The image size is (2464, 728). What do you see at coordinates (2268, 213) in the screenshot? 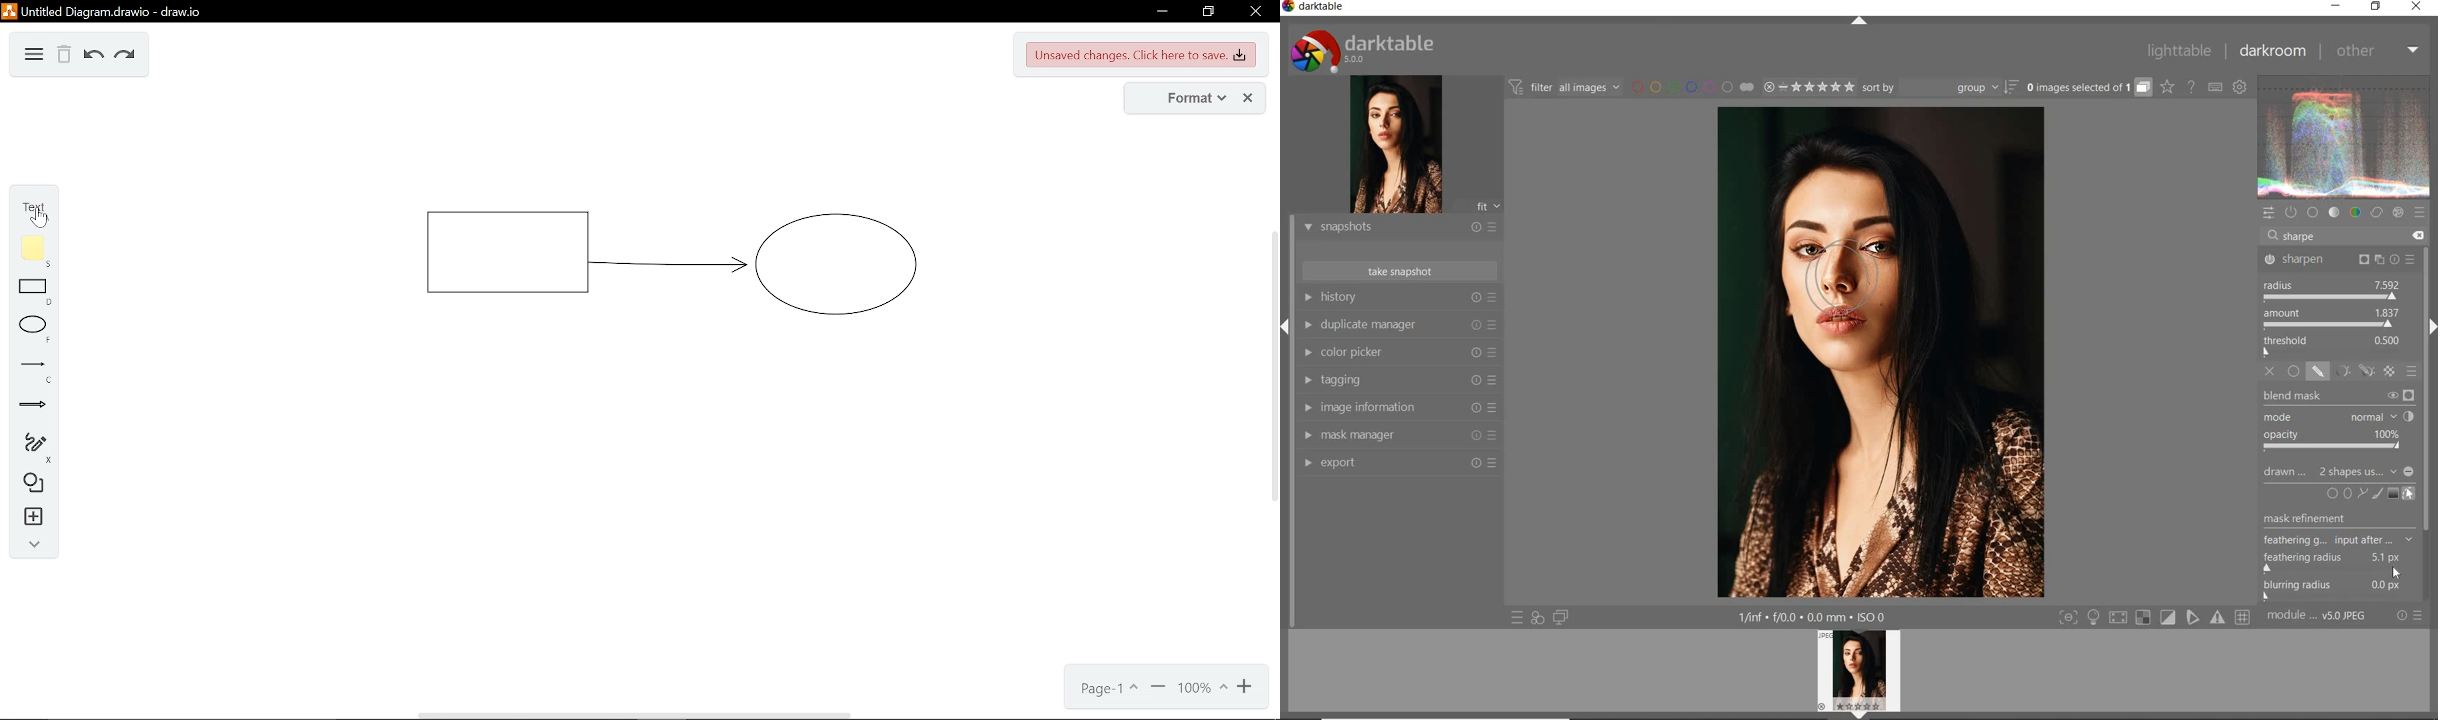
I see `quick access panel` at bounding box center [2268, 213].